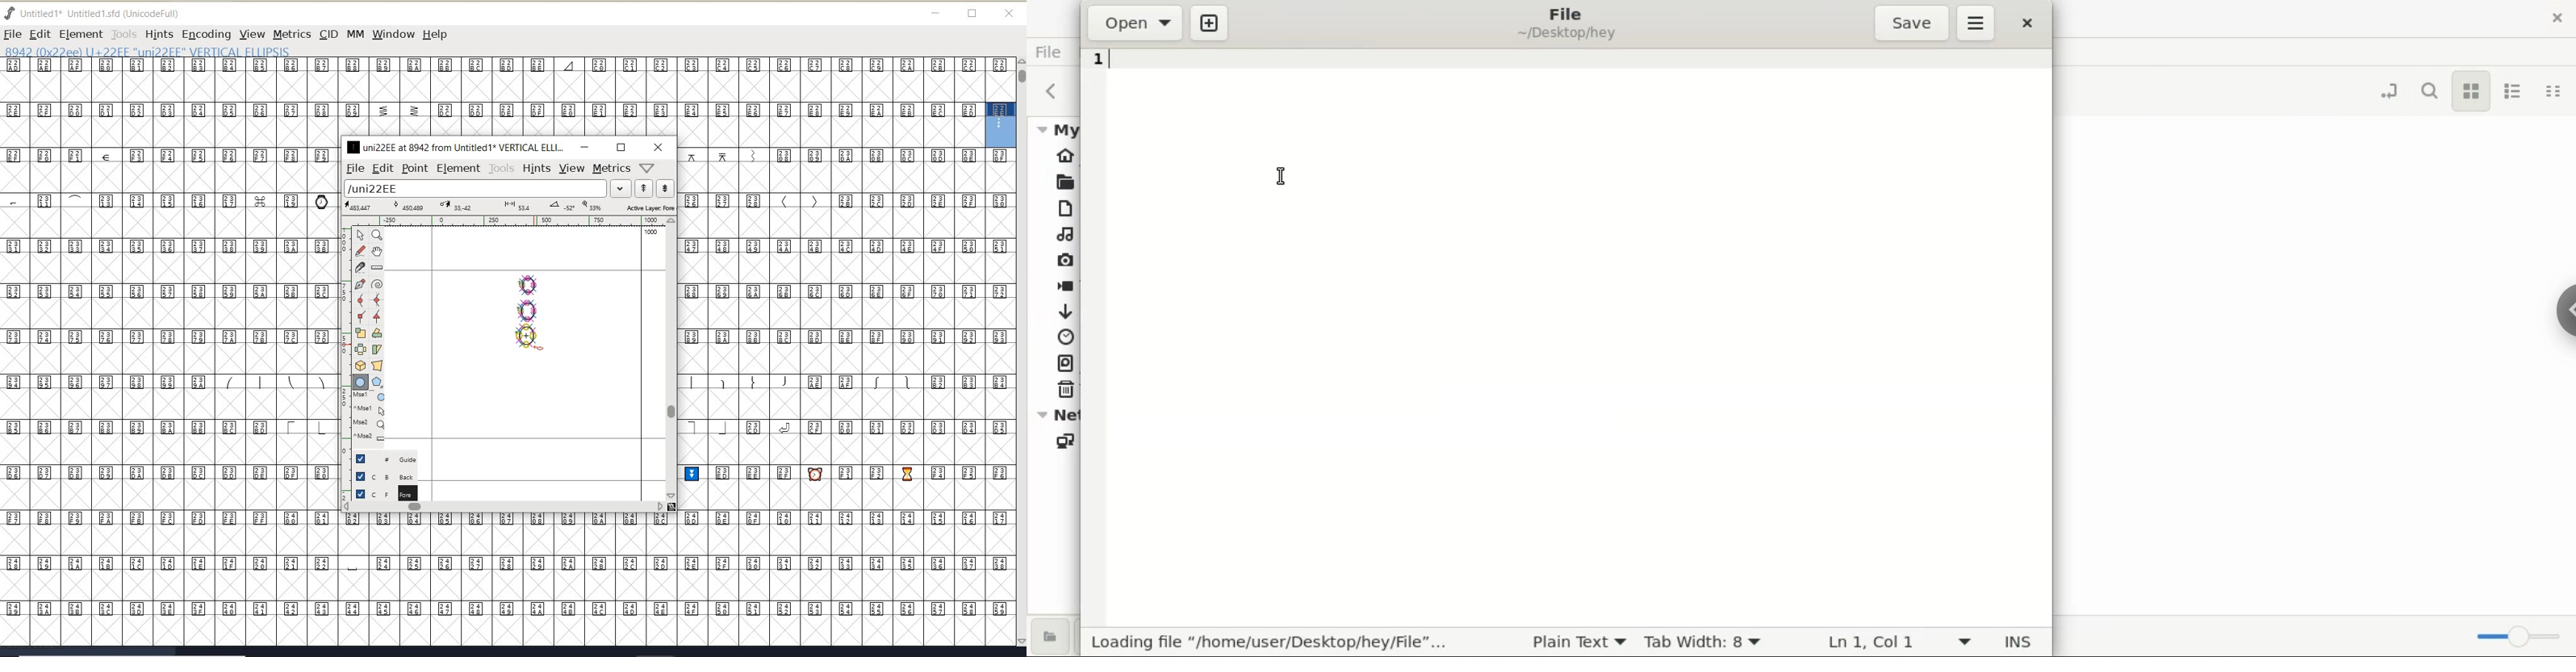 The width and height of the screenshot is (2576, 672). I want to click on fontforge logo, so click(10, 13).